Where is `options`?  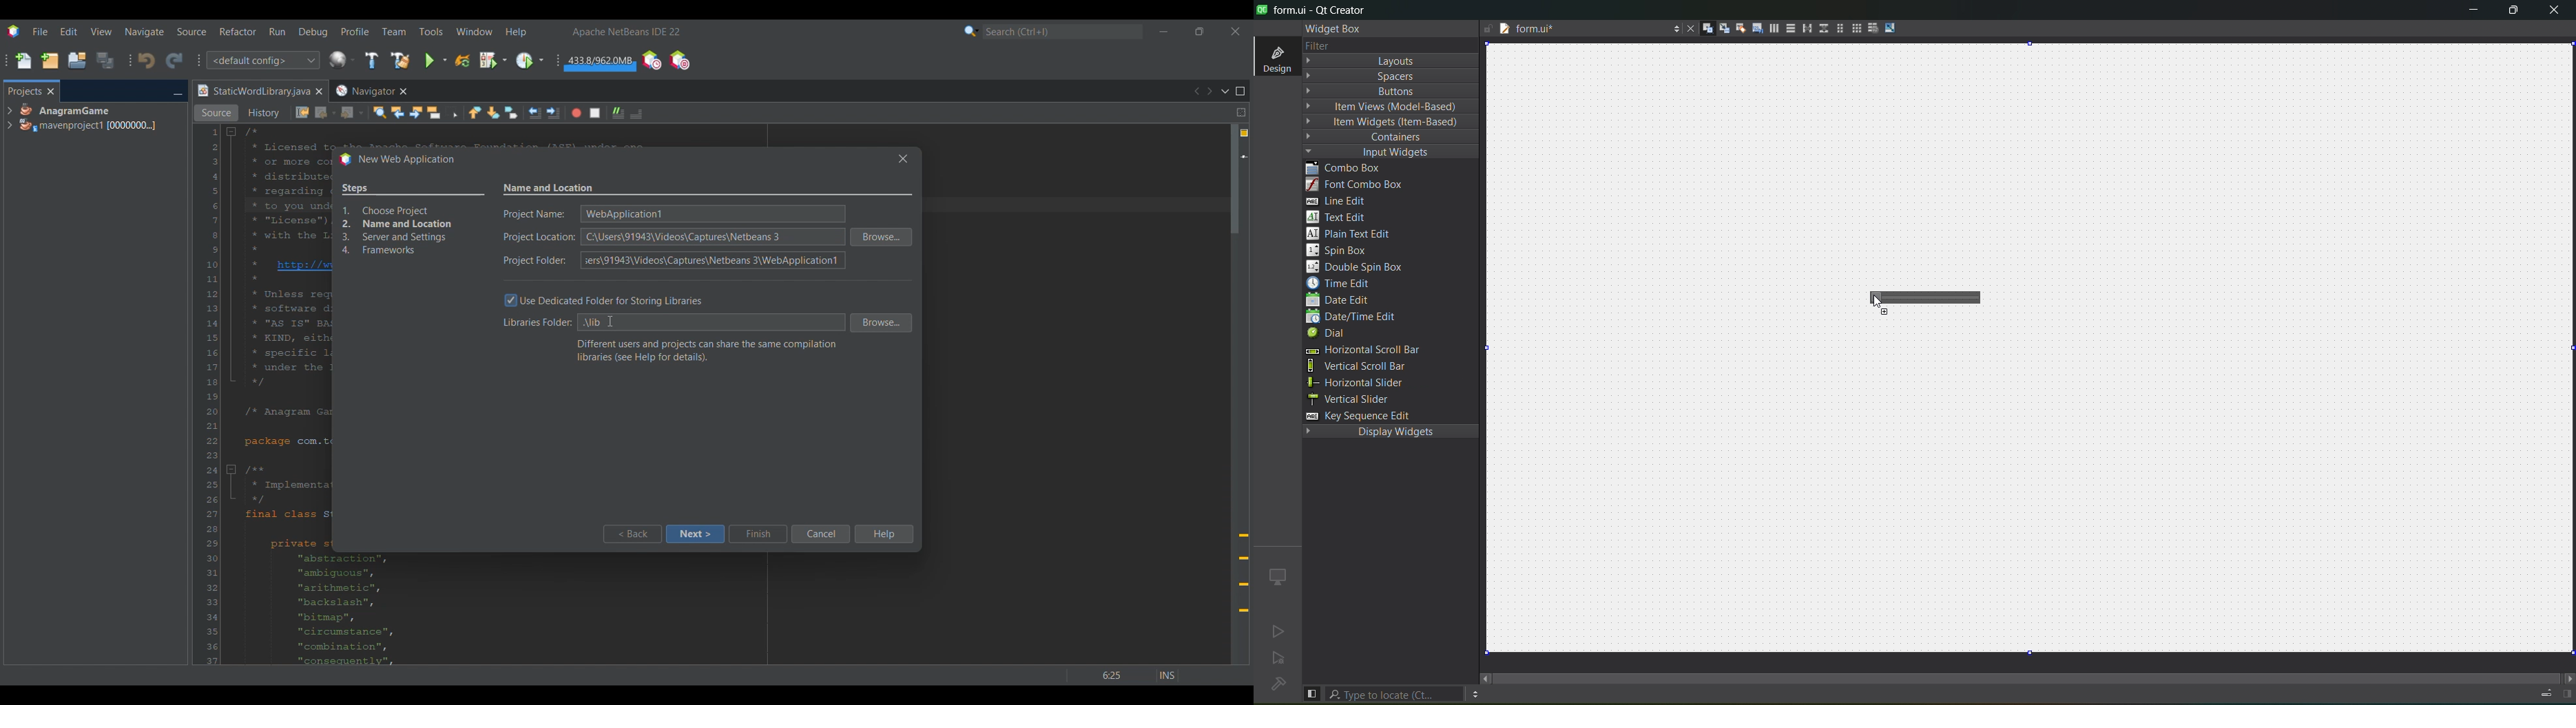
options is located at coordinates (1672, 30).